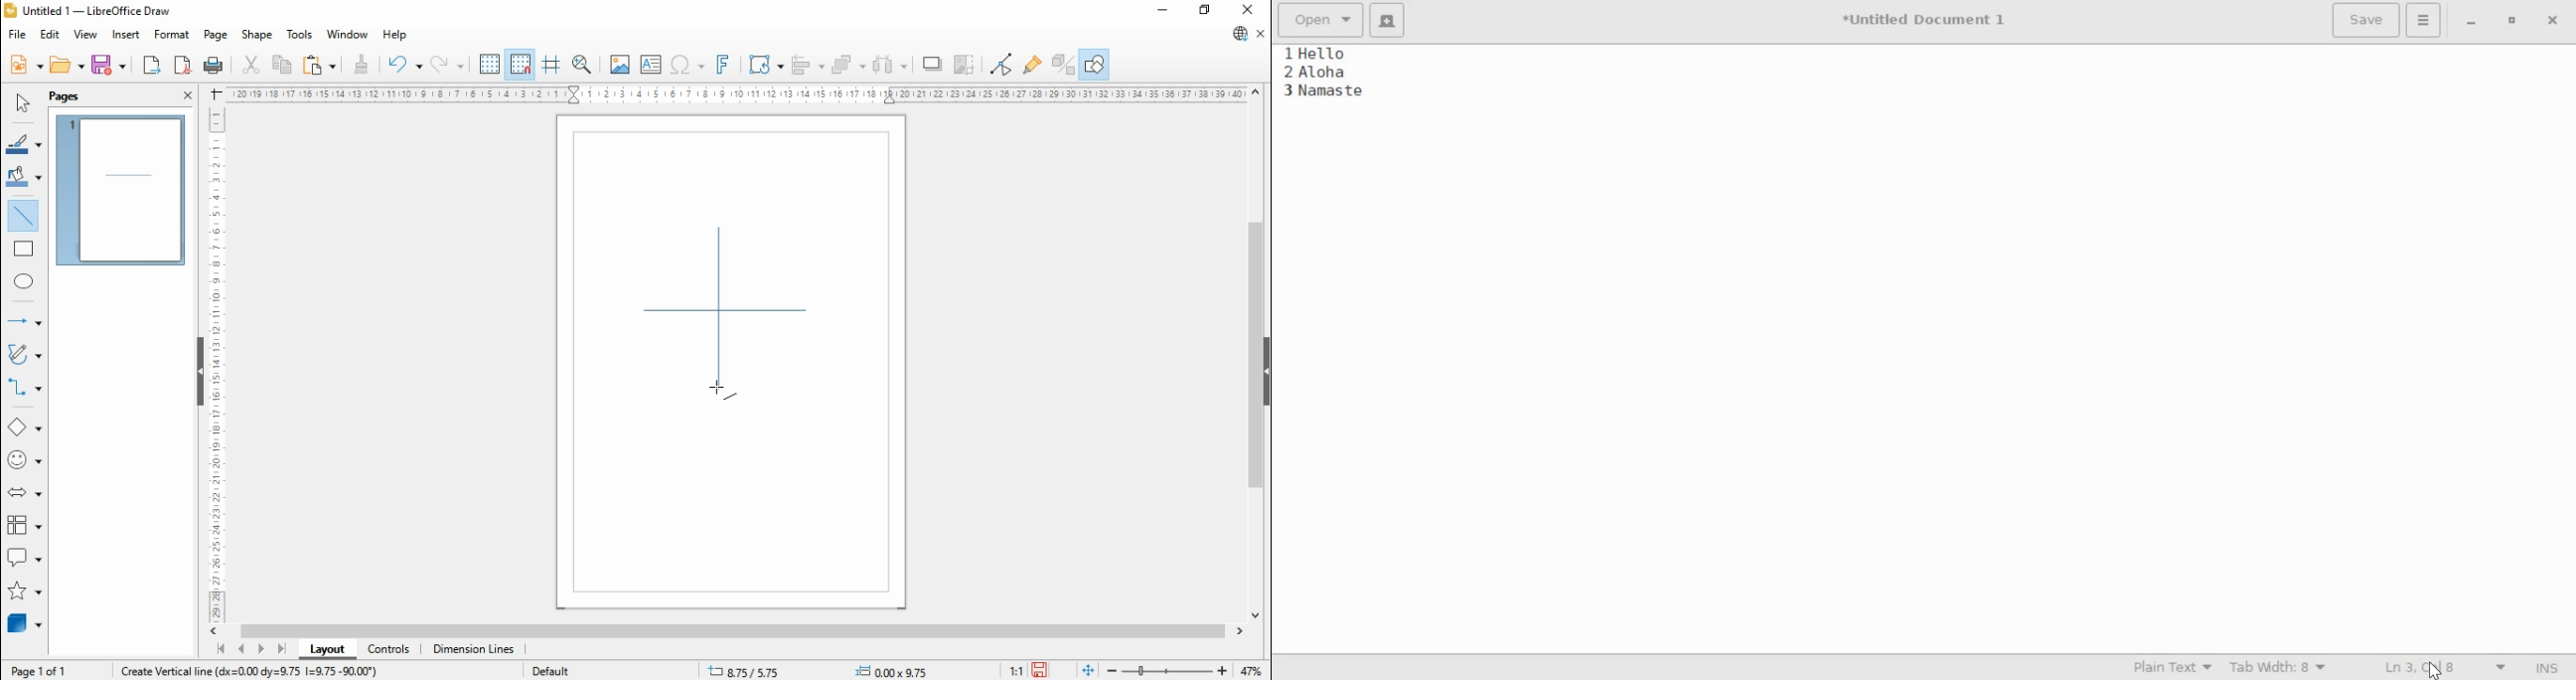 This screenshot has height=700, width=2576. Describe the element at coordinates (1096, 64) in the screenshot. I see `show draw functions` at that location.